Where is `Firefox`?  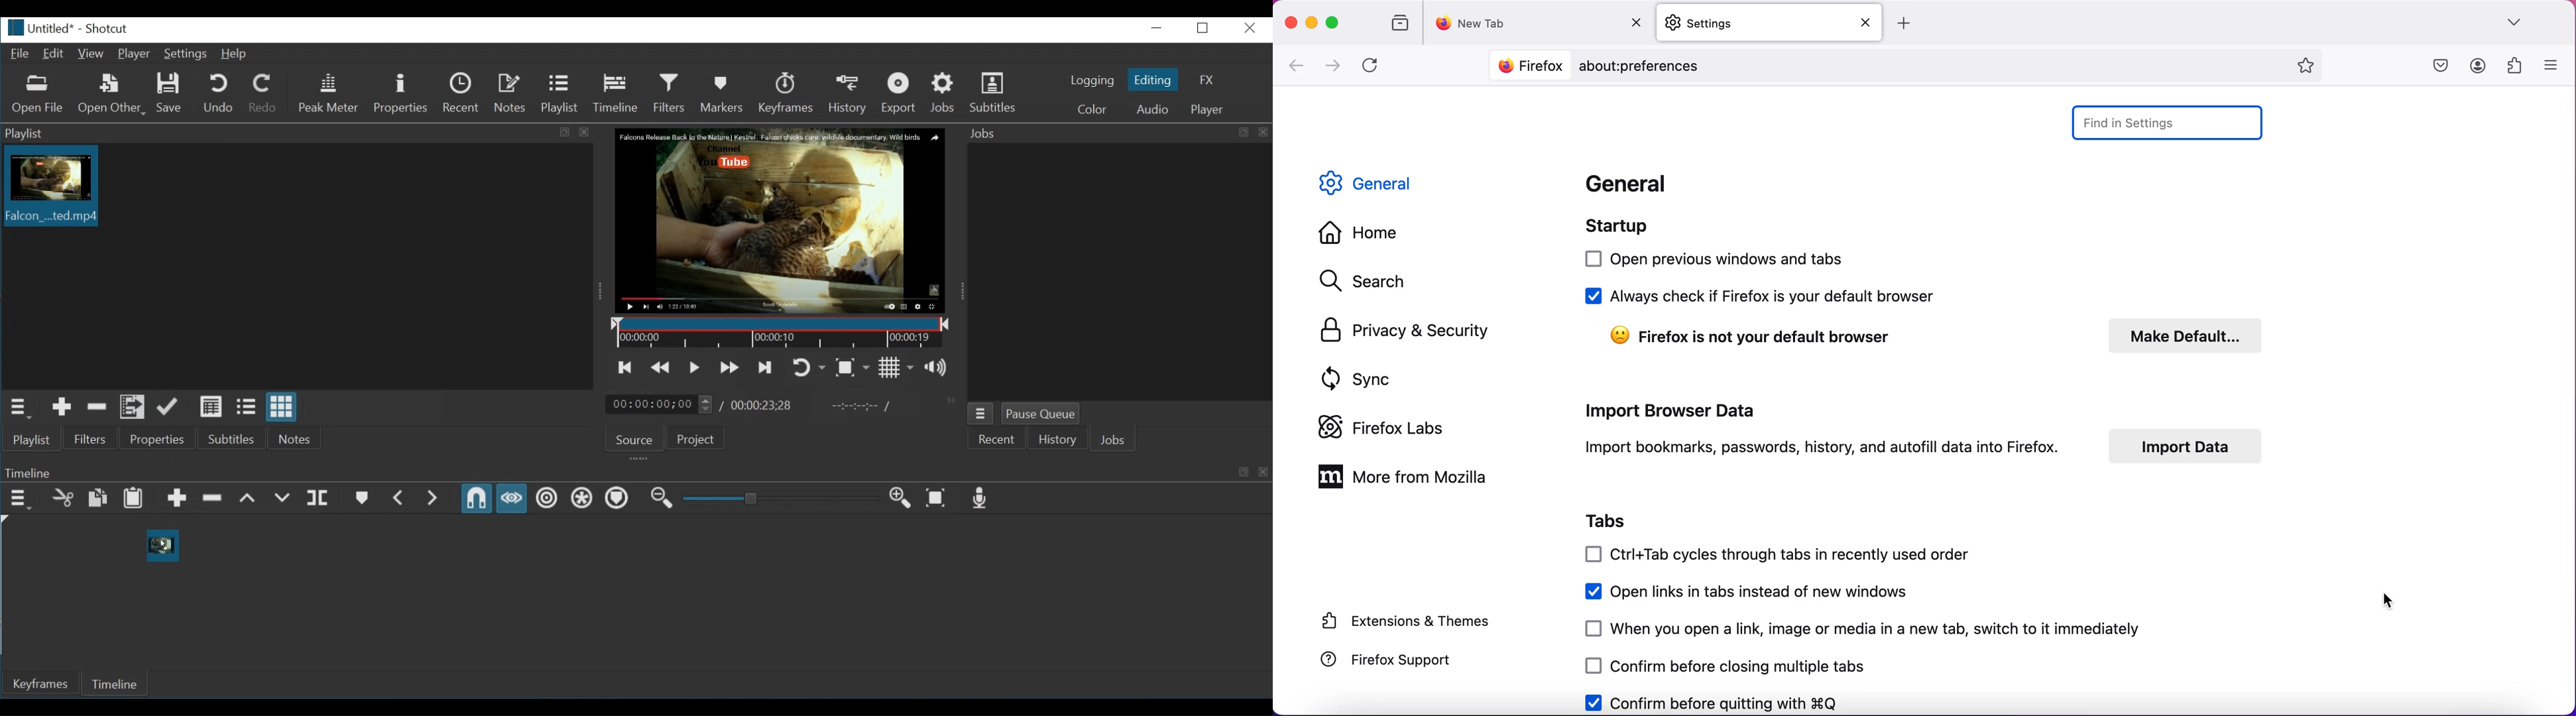
Firefox is located at coordinates (1530, 66).